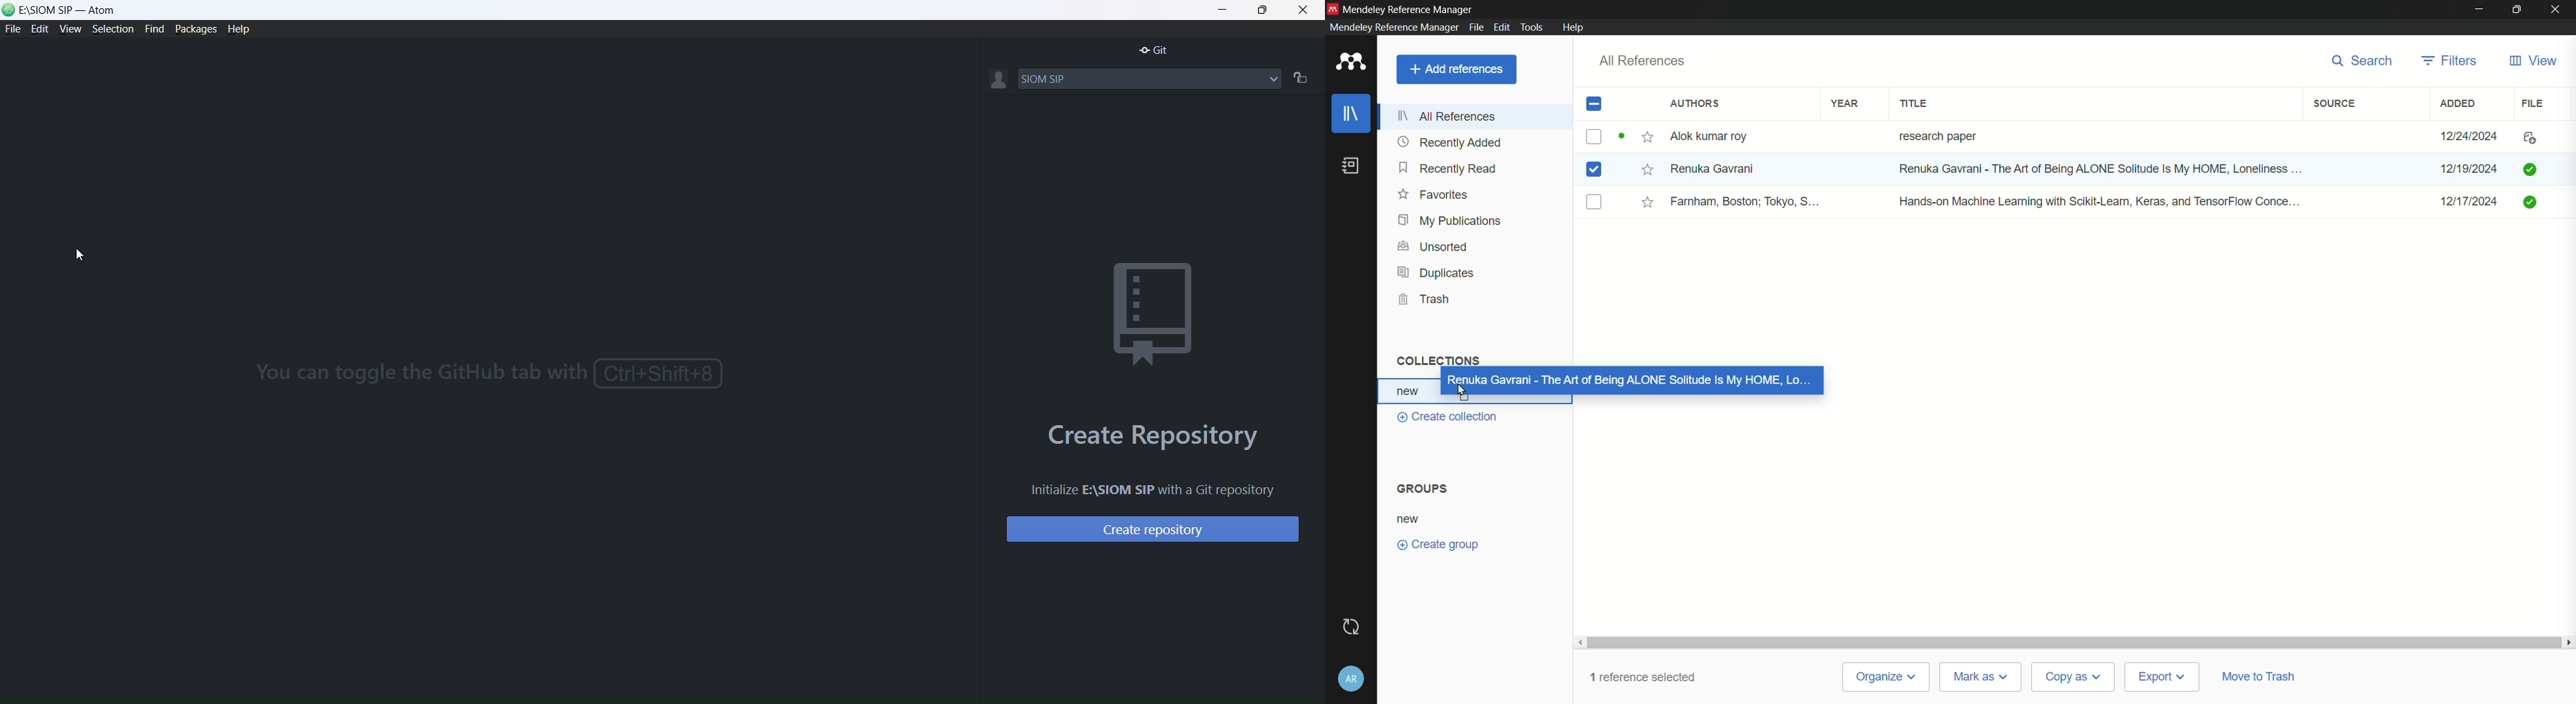  What do you see at coordinates (71, 31) in the screenshot?
I see `view` at bounding box center [71, 31].